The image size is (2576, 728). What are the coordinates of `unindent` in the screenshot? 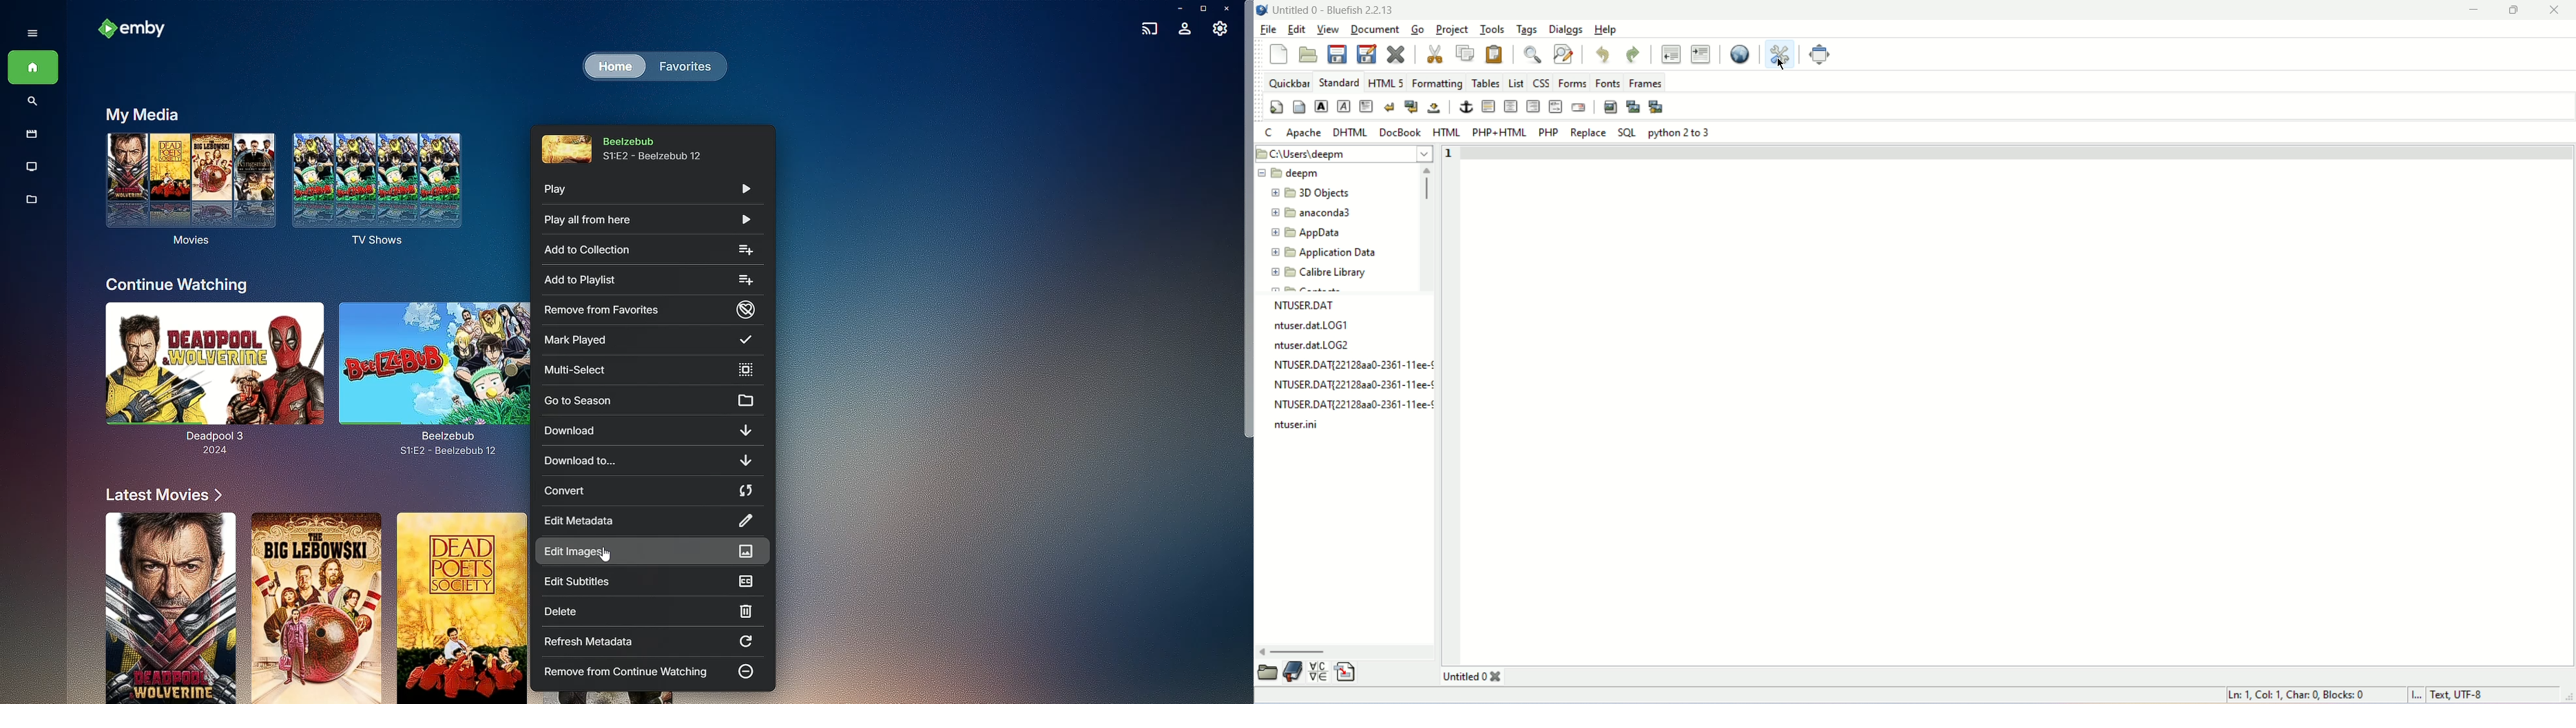 It's located at (1670, 53).